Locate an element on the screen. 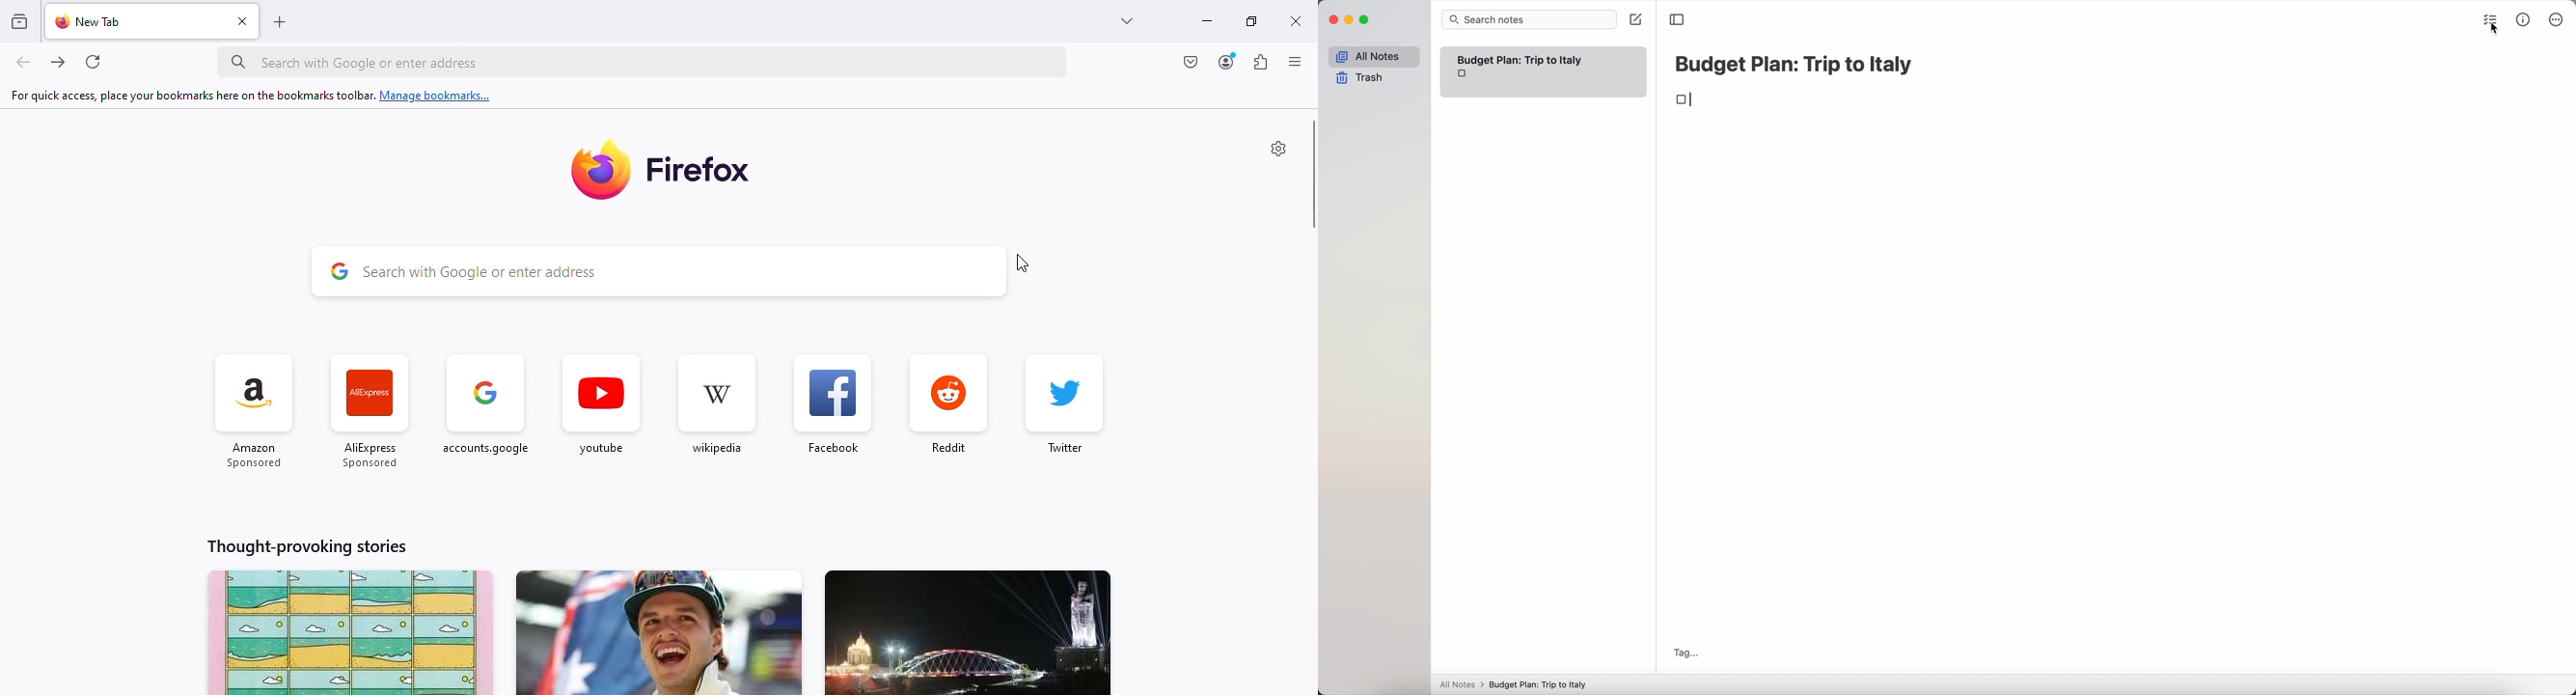  wikipedia is located at coordinates (715, 405).